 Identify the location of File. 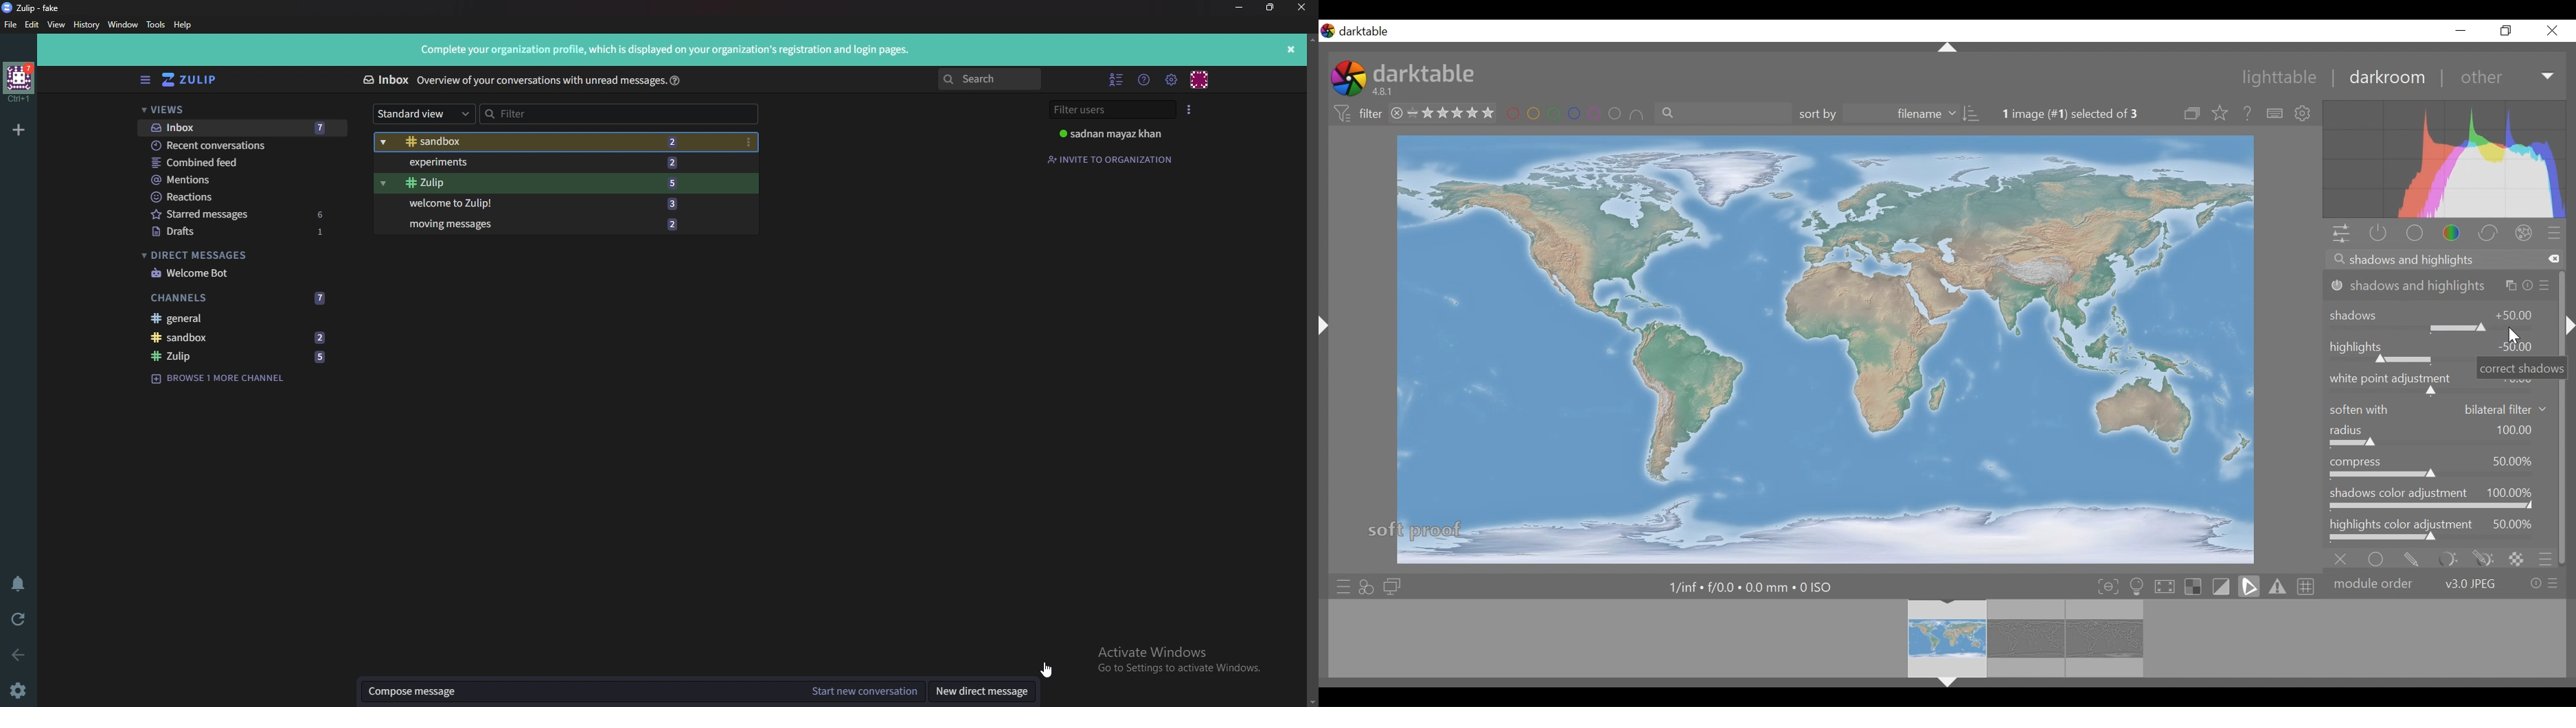
(11, 25).